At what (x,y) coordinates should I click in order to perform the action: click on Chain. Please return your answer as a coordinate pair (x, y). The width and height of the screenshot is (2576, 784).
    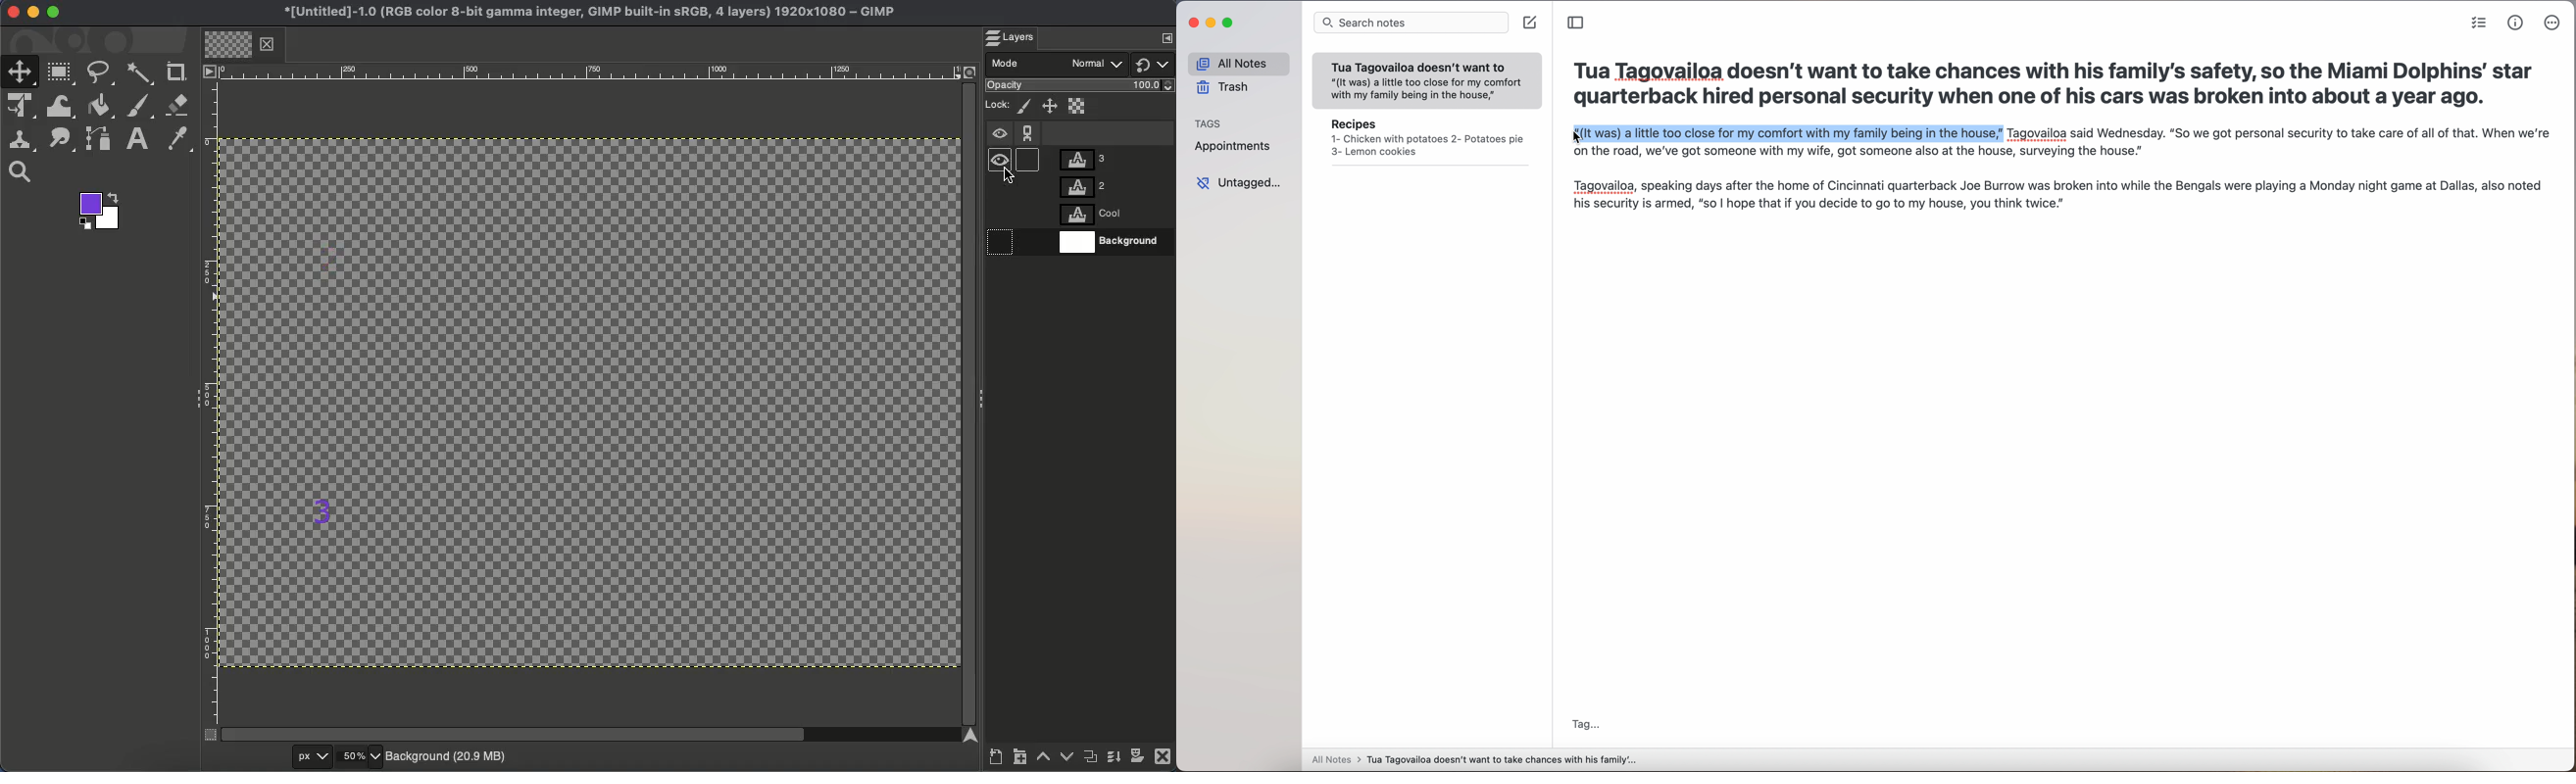
    Looking at the image, I should click on (1028, 128).